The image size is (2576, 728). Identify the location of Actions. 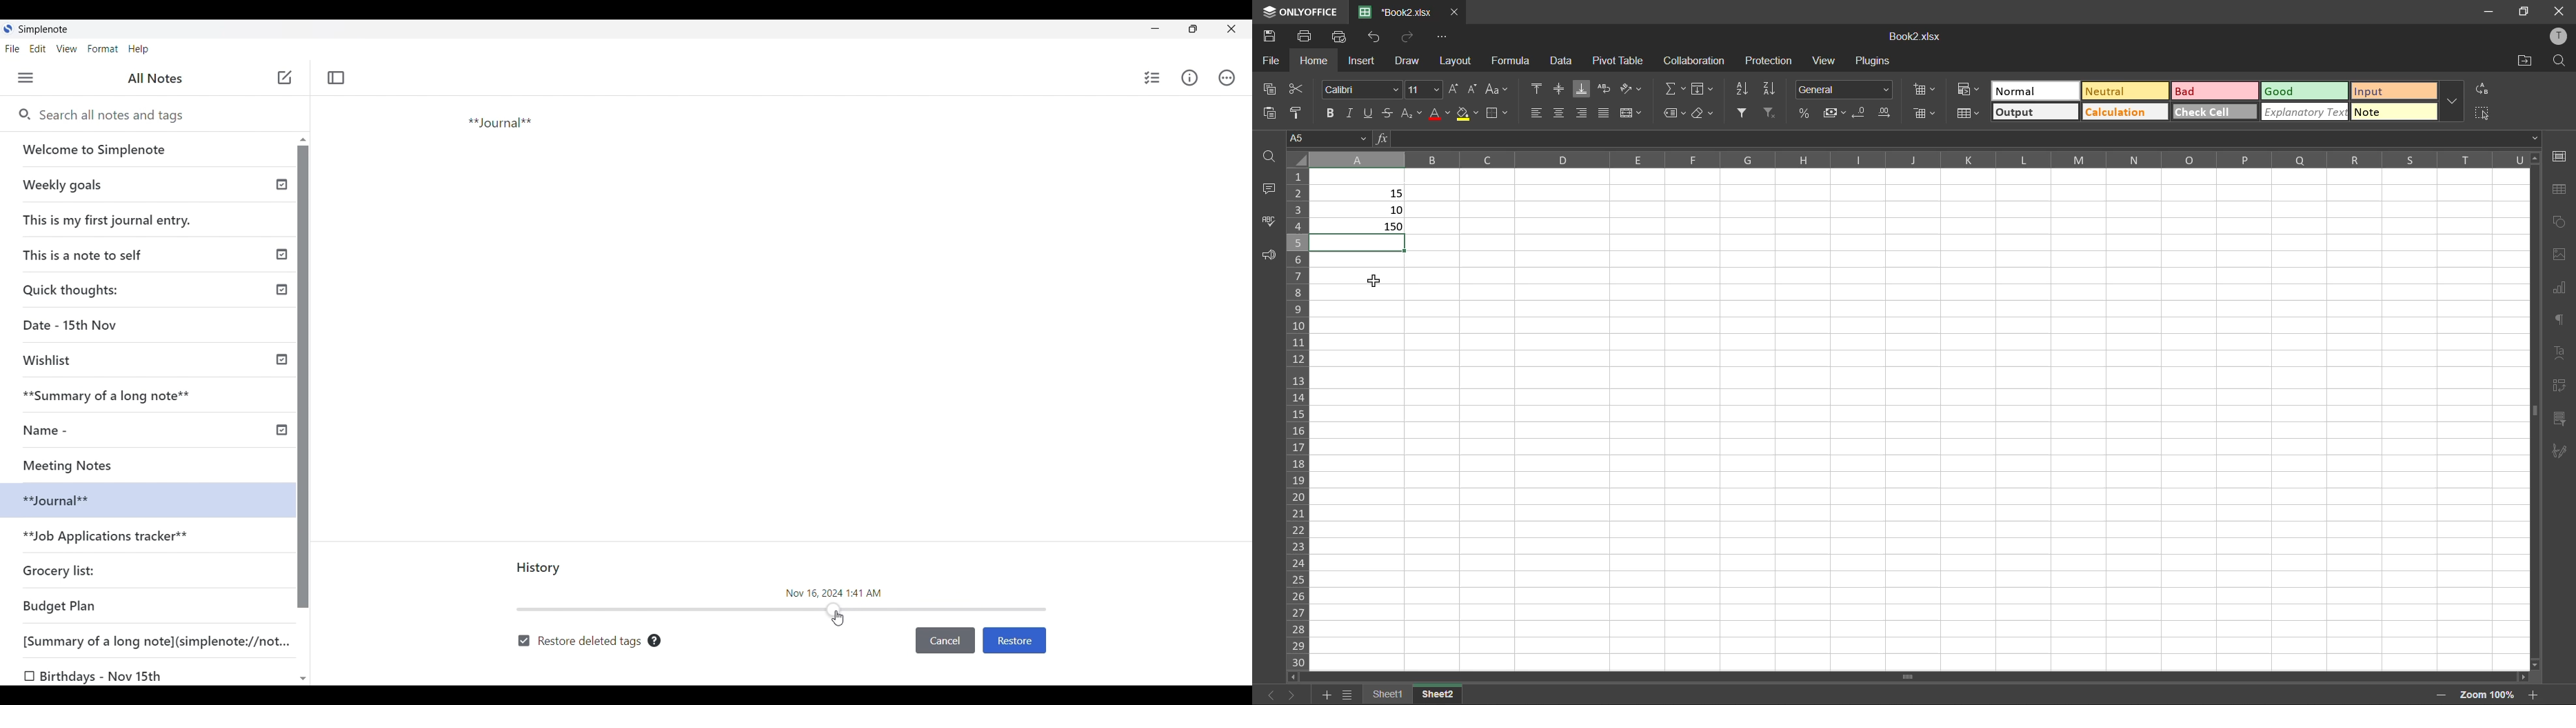
(1227, 78).